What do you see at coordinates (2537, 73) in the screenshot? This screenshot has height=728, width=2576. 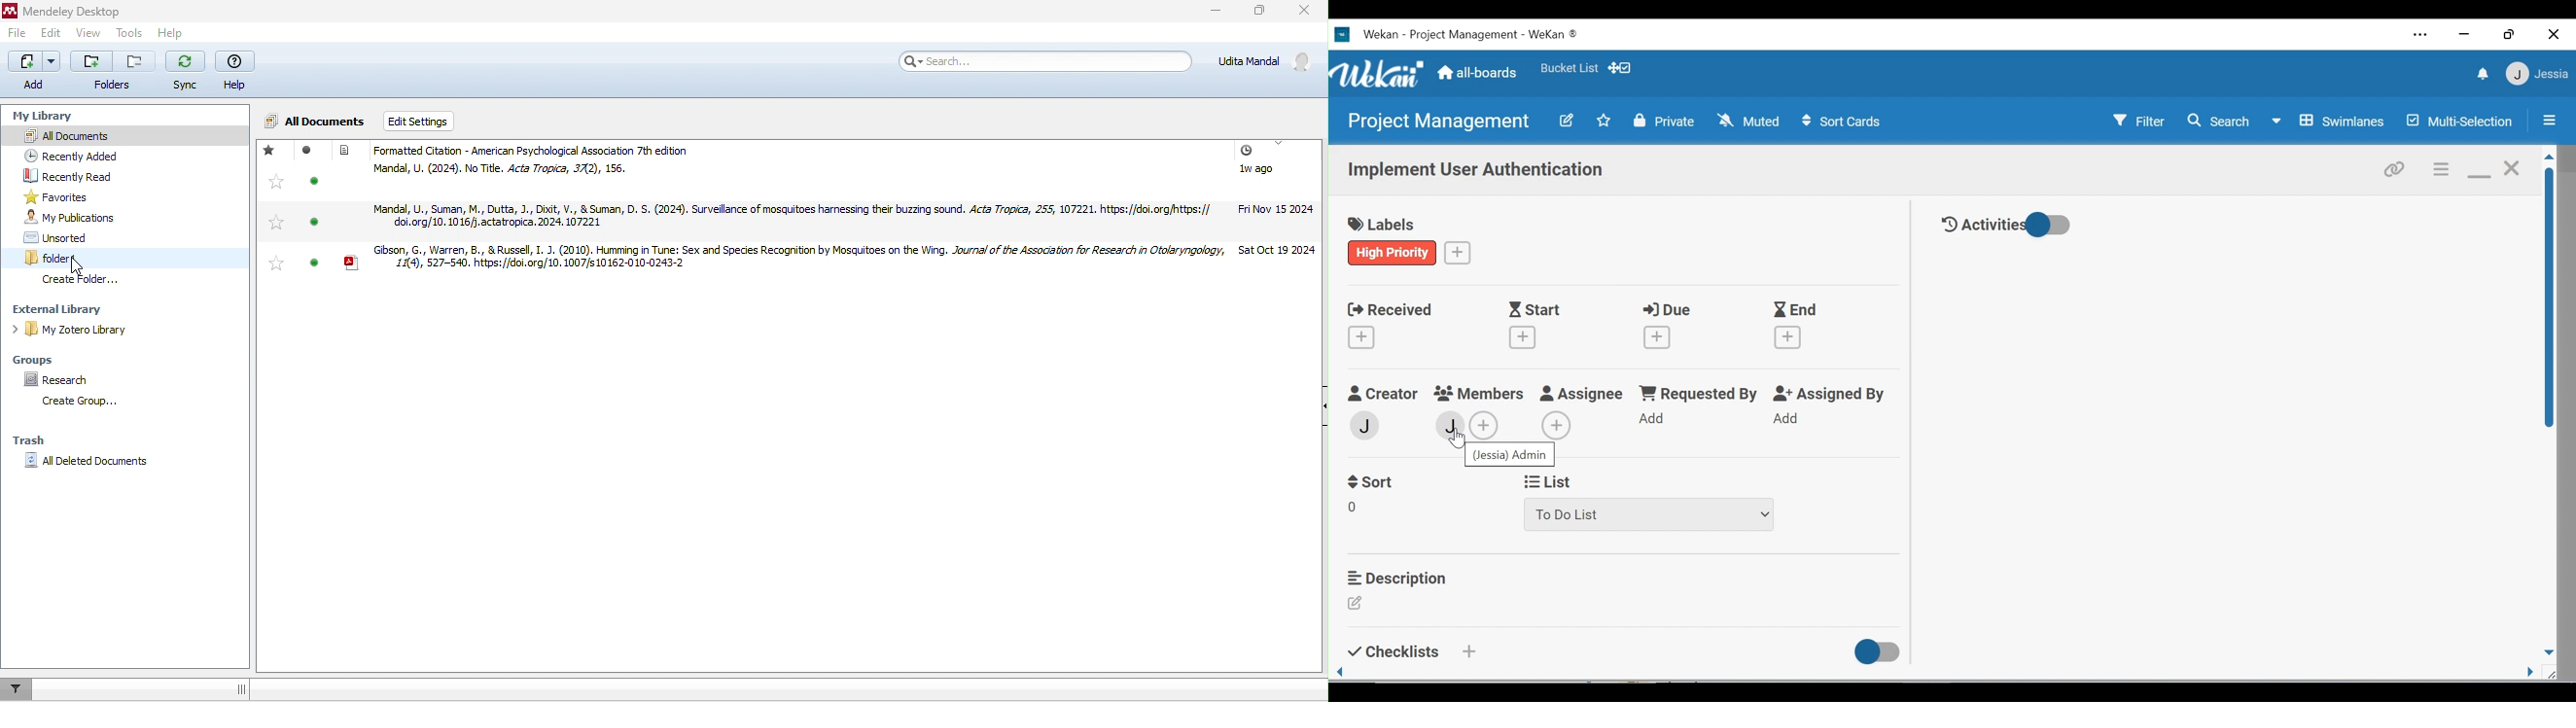 I see `member menu` at bounding box center [2537, 73].